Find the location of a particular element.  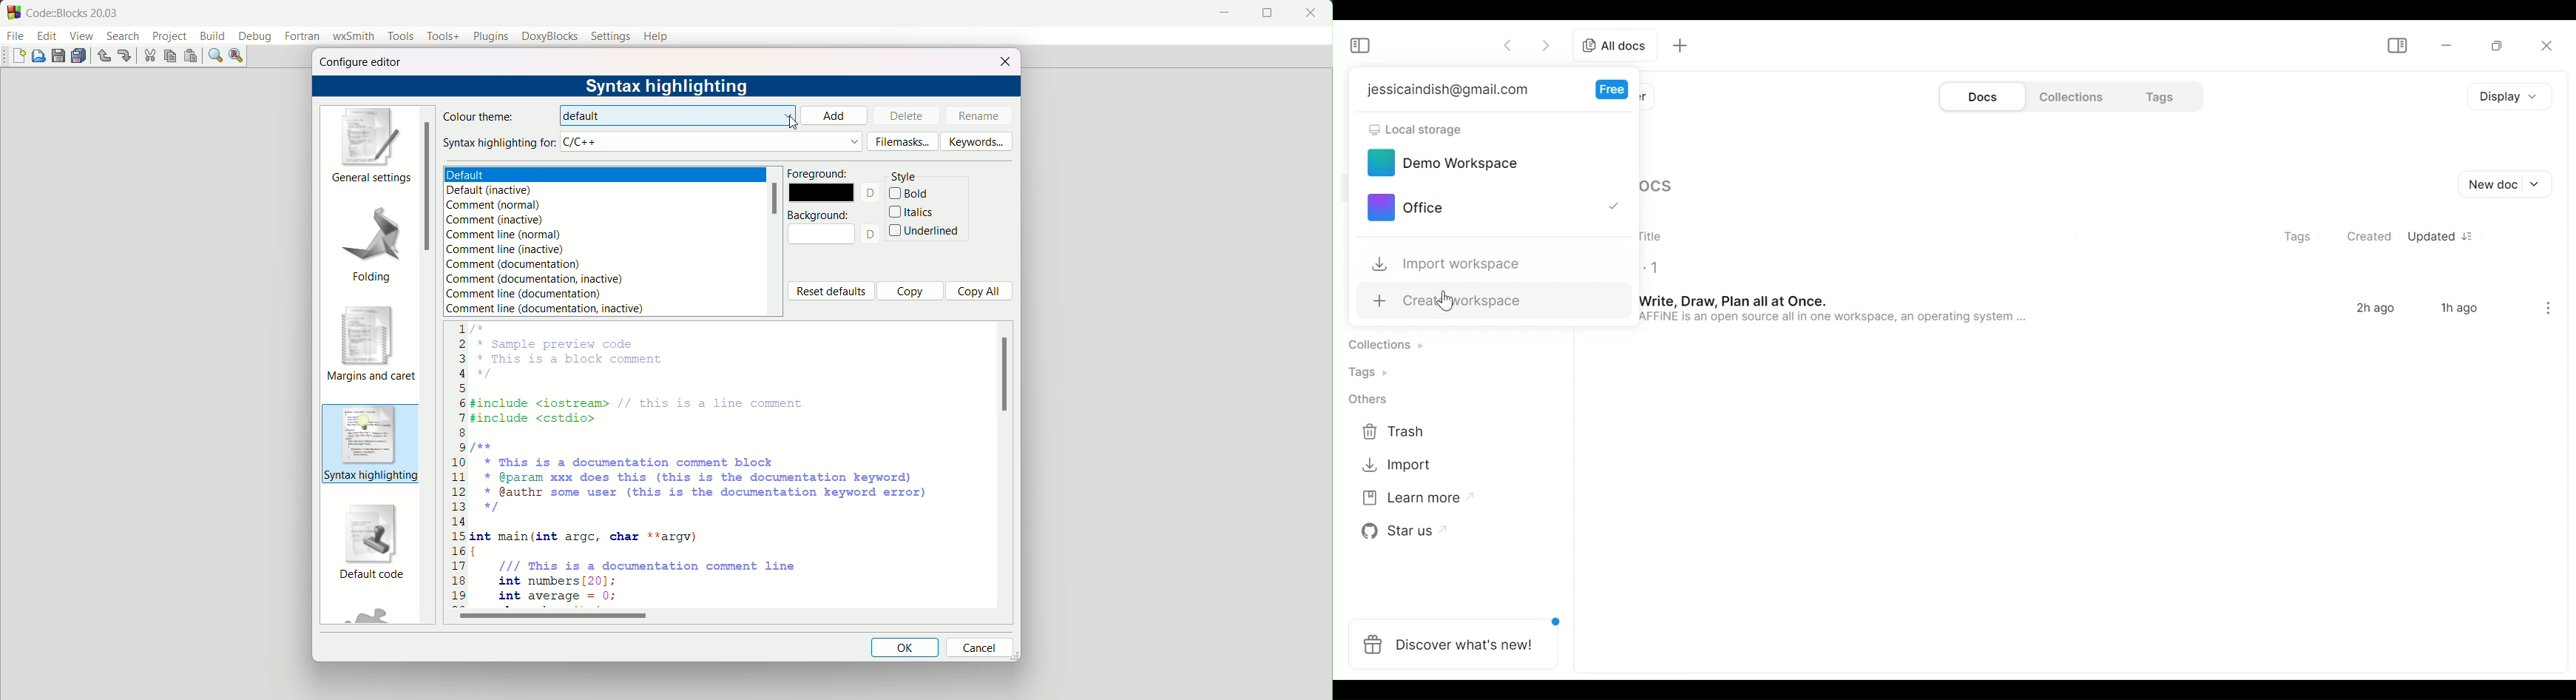

undo is located at coordinates (103, 56).